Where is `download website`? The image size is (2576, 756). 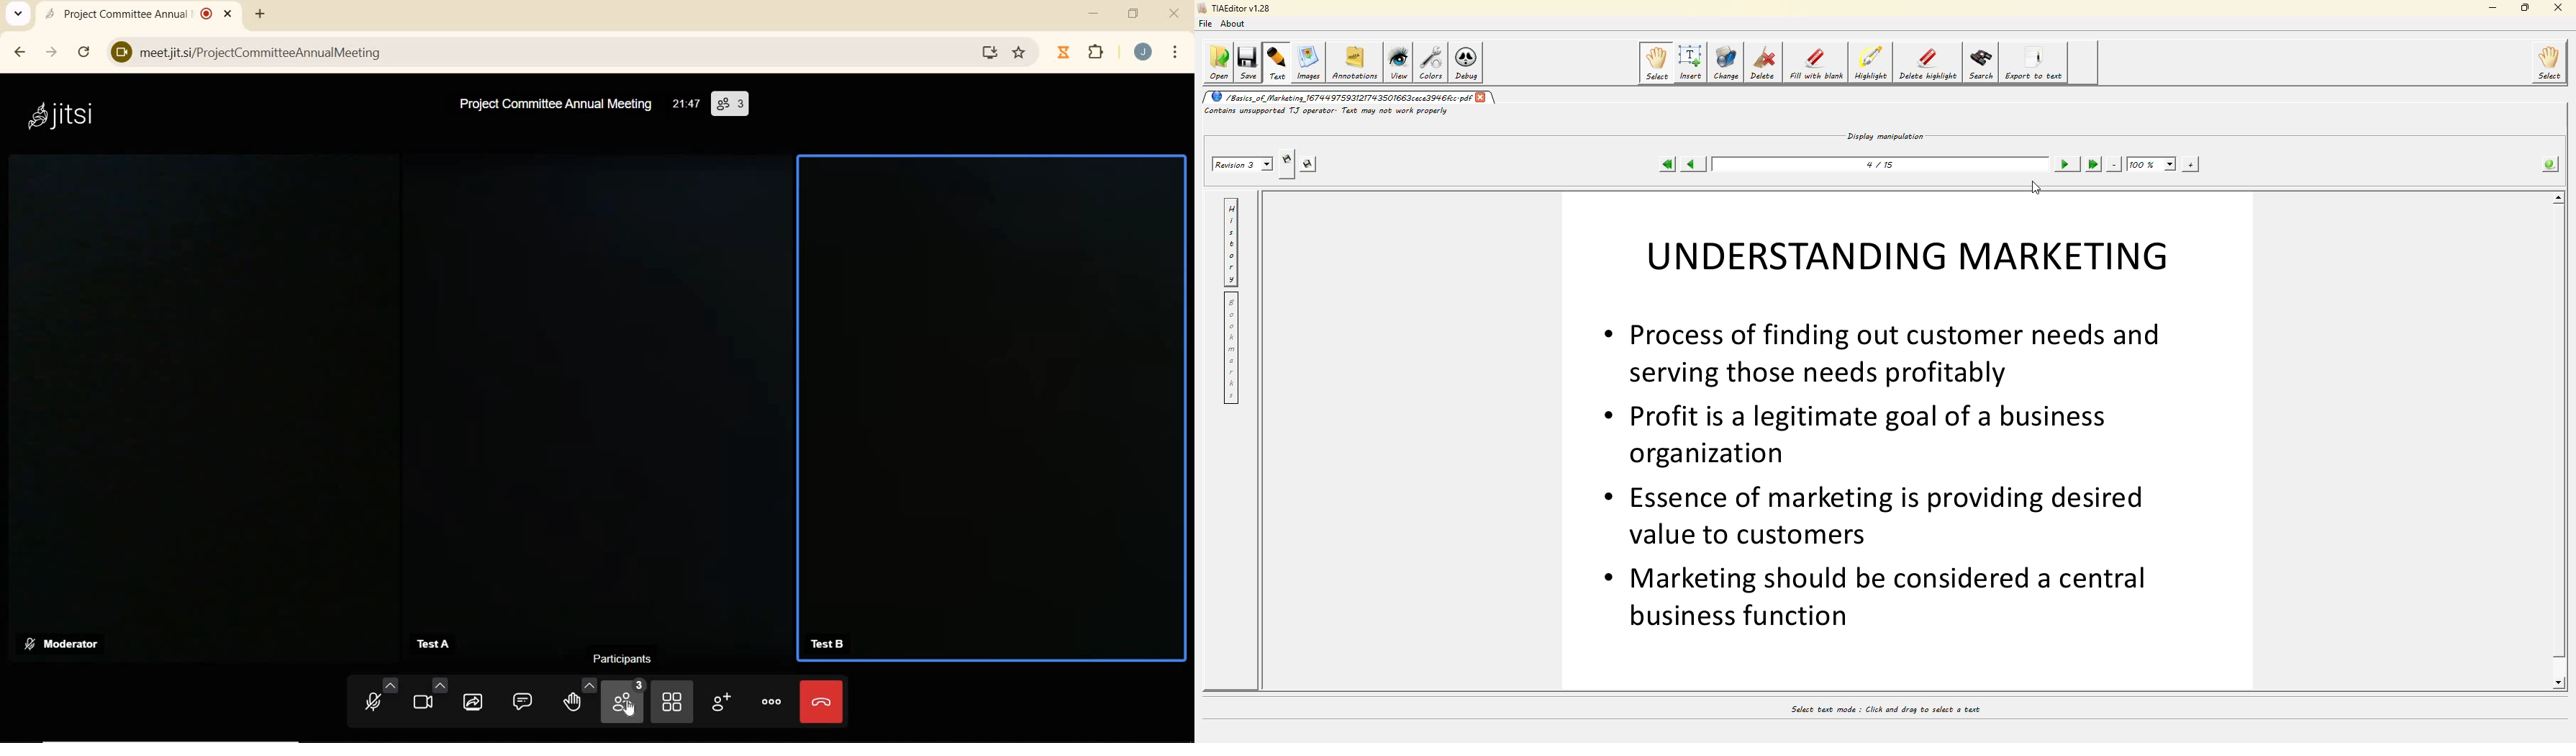
download website is located at coordinates (992, 51).